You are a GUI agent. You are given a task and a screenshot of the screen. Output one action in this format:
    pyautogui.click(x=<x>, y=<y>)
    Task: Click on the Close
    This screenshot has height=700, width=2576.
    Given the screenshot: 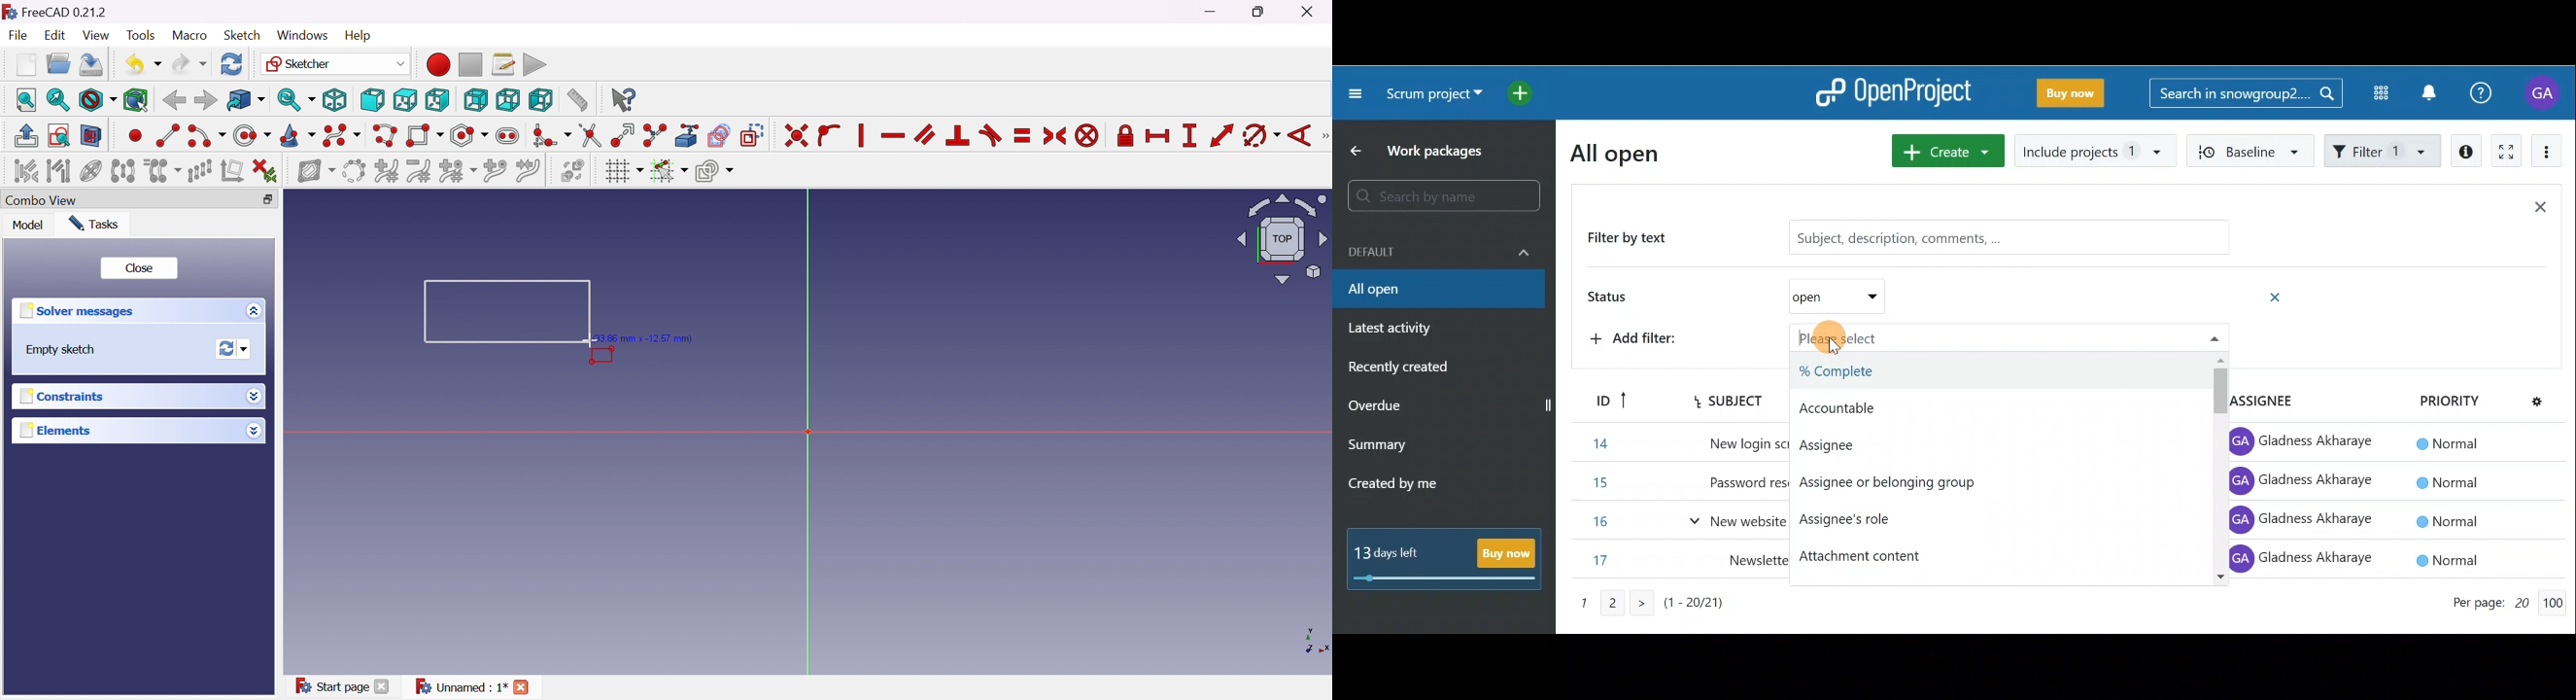 What is the action you would take?
    pyautogui.click(x=384, y=688)
    